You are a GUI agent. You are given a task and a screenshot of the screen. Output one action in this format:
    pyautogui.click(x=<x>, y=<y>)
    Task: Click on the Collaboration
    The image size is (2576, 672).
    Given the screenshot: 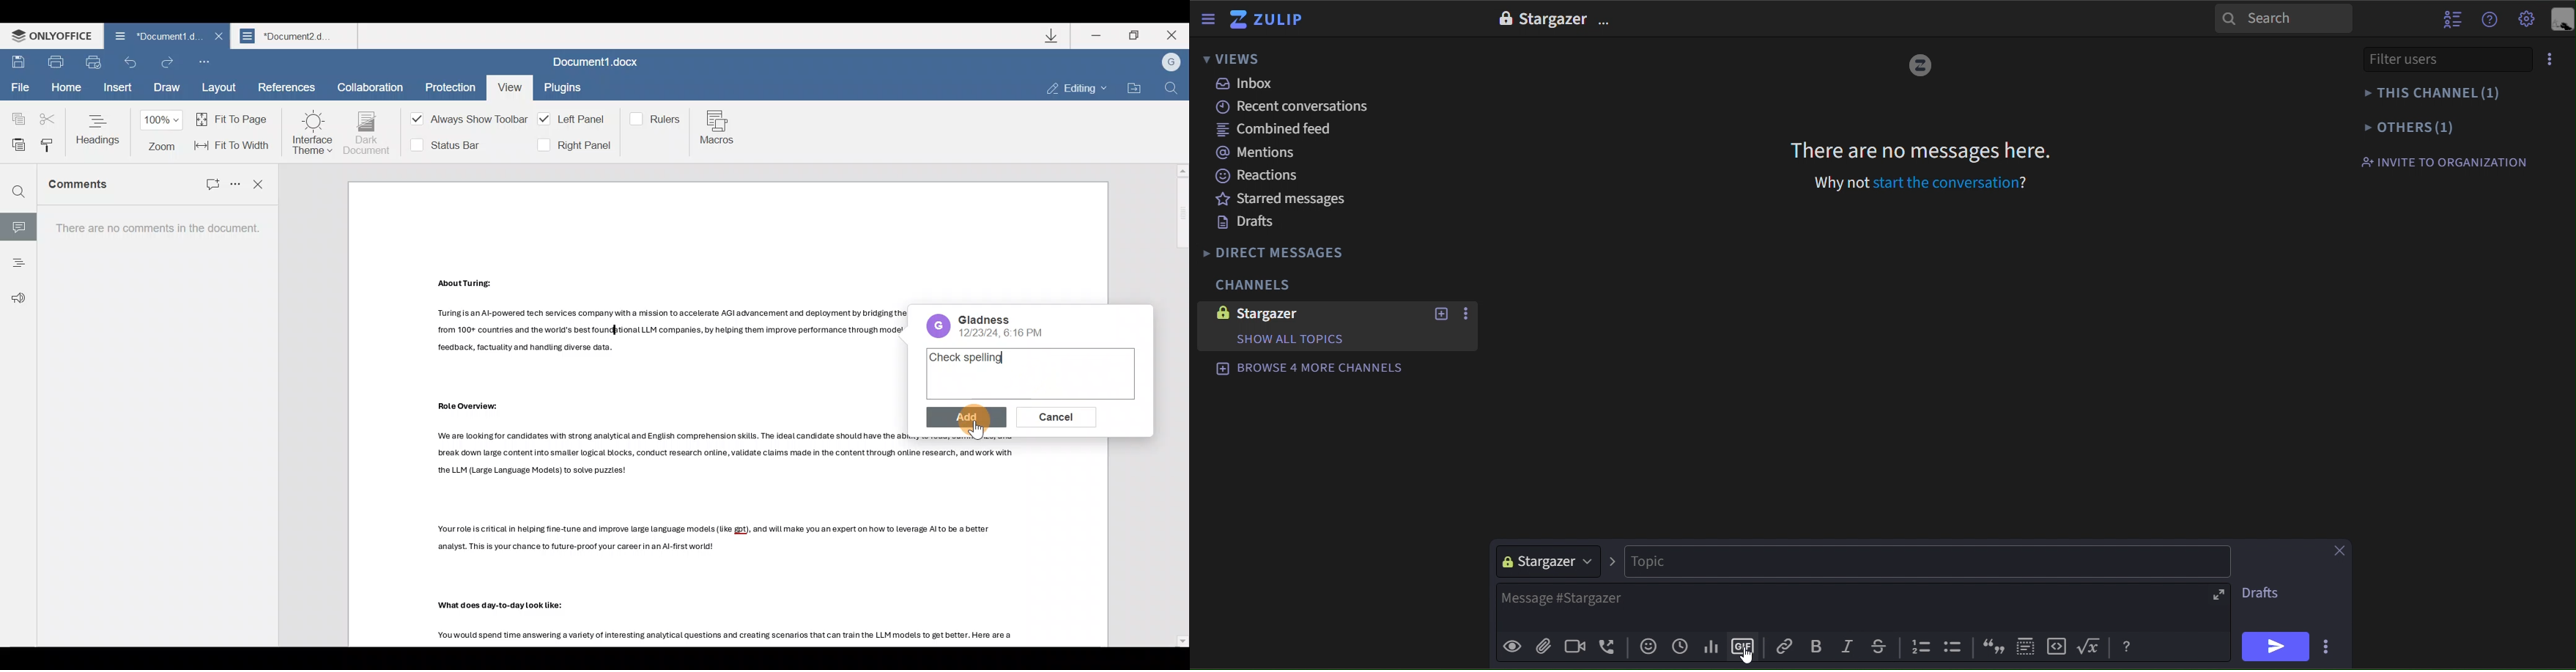 What is the action you would take?
    pyautogui.click(x=371, y=86)
    